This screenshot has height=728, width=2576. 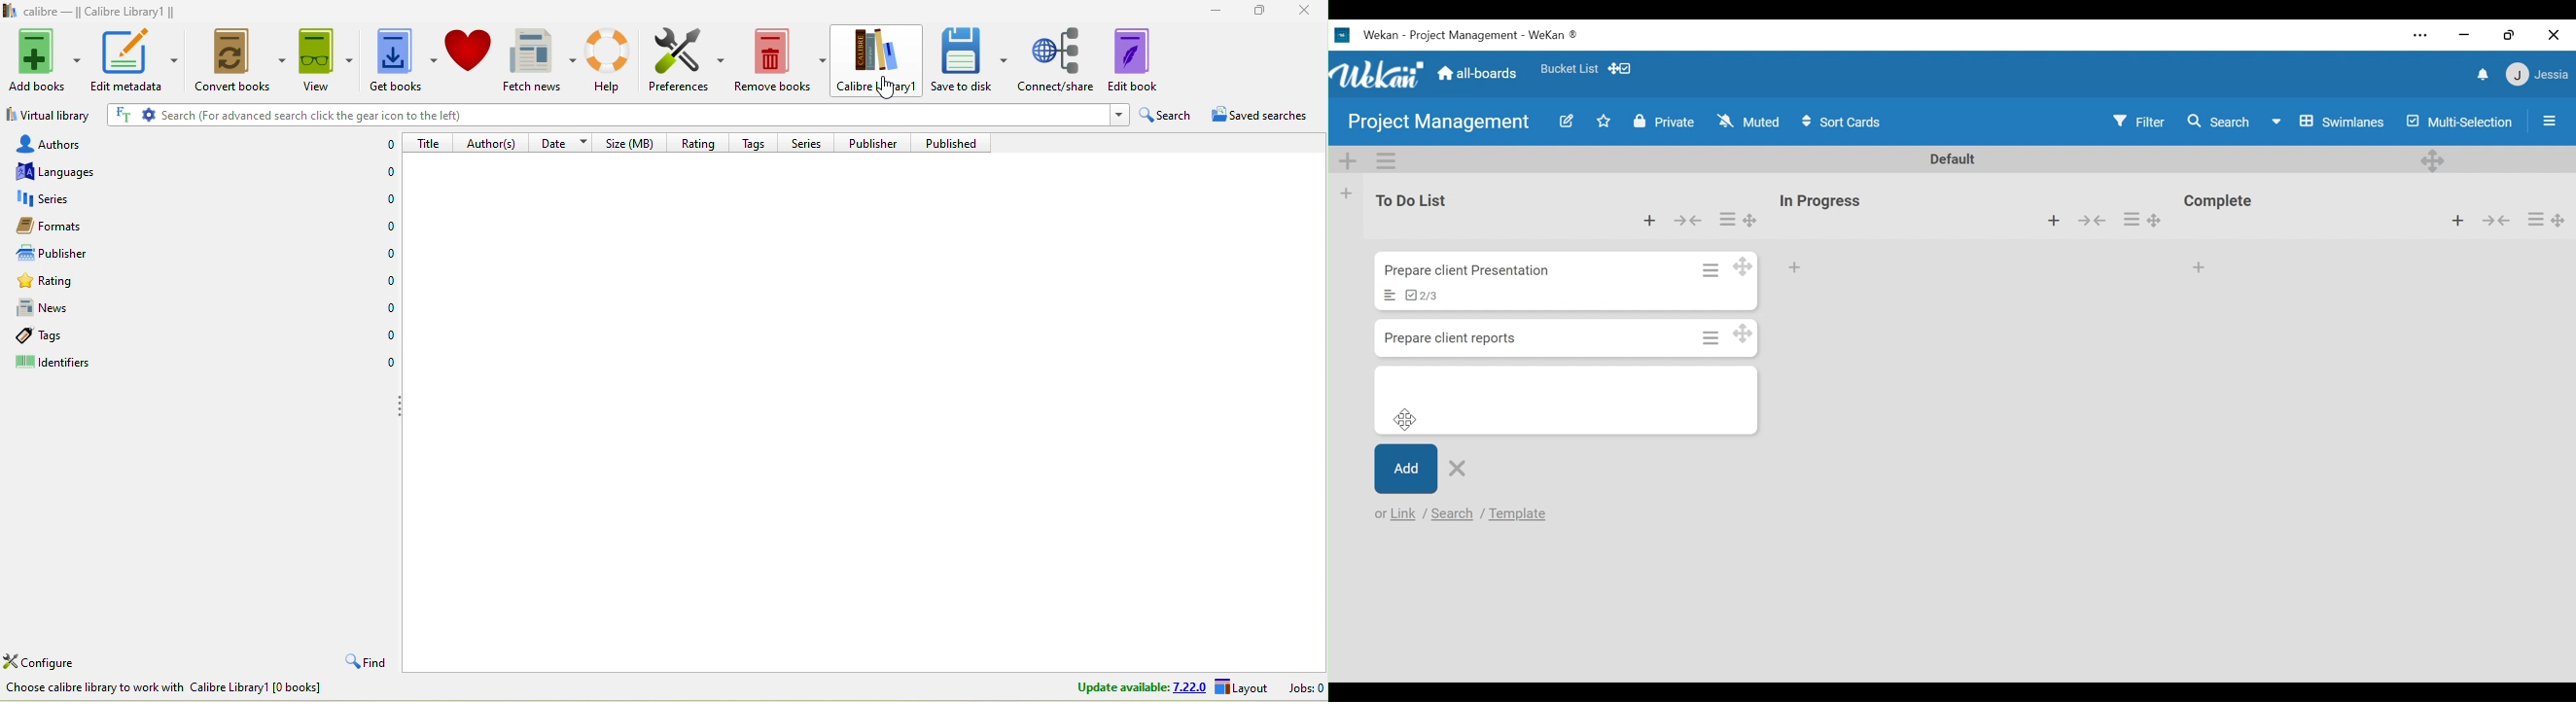 What do you see at coordinates (1347, 193) in the screenshot?
I see `Add list` at bounding box center [1347, 193].